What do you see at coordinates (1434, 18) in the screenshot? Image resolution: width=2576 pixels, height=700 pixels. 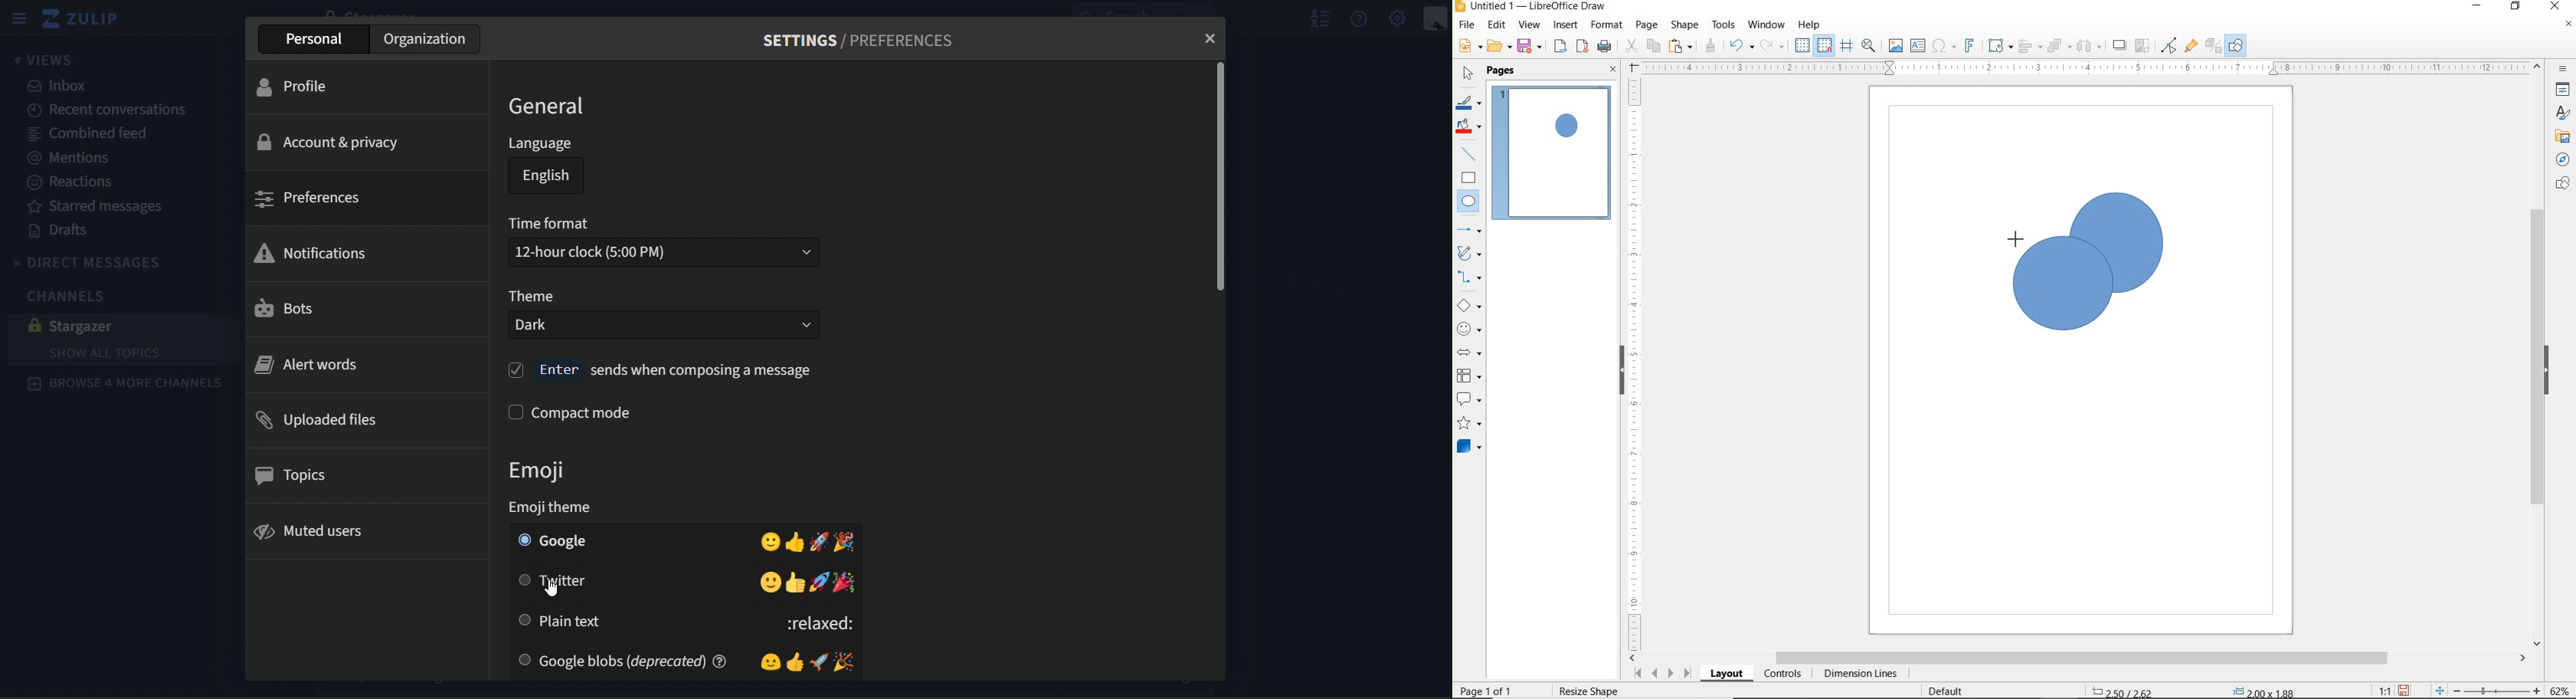 I see `personal menu` at bounding box center [1434, 18].